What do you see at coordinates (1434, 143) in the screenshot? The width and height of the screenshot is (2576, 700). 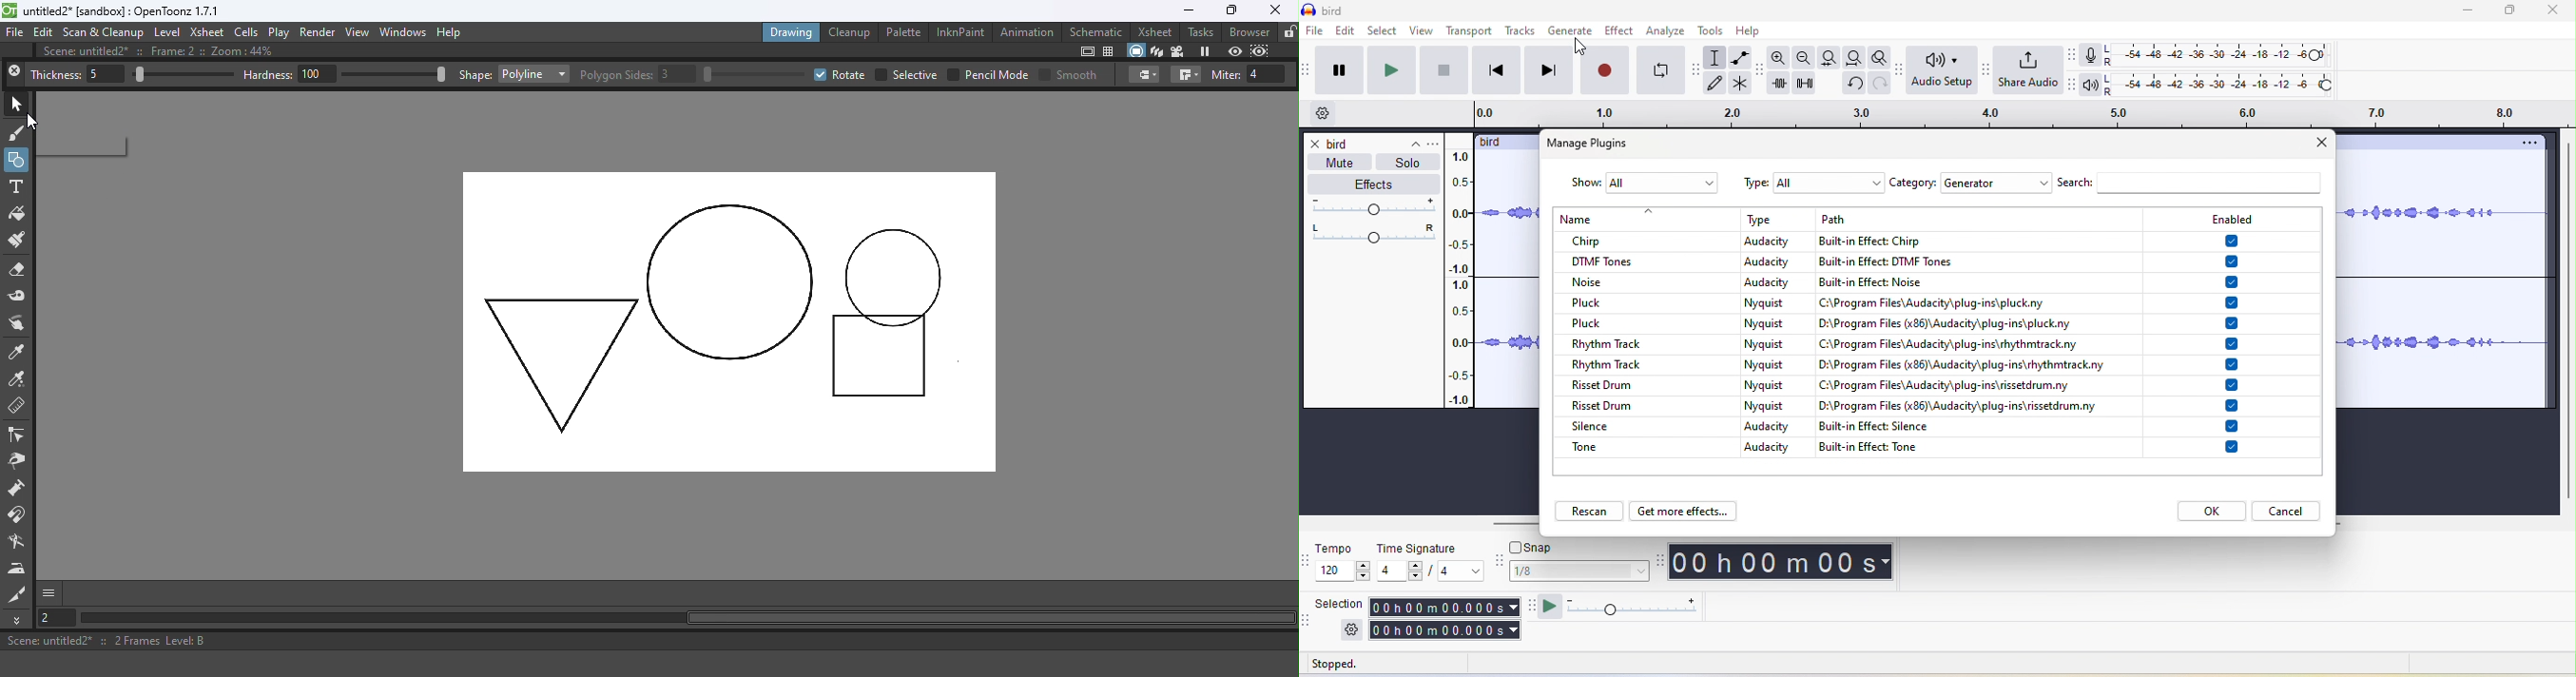 I see `open menu` at bounding box center [1434, 143].